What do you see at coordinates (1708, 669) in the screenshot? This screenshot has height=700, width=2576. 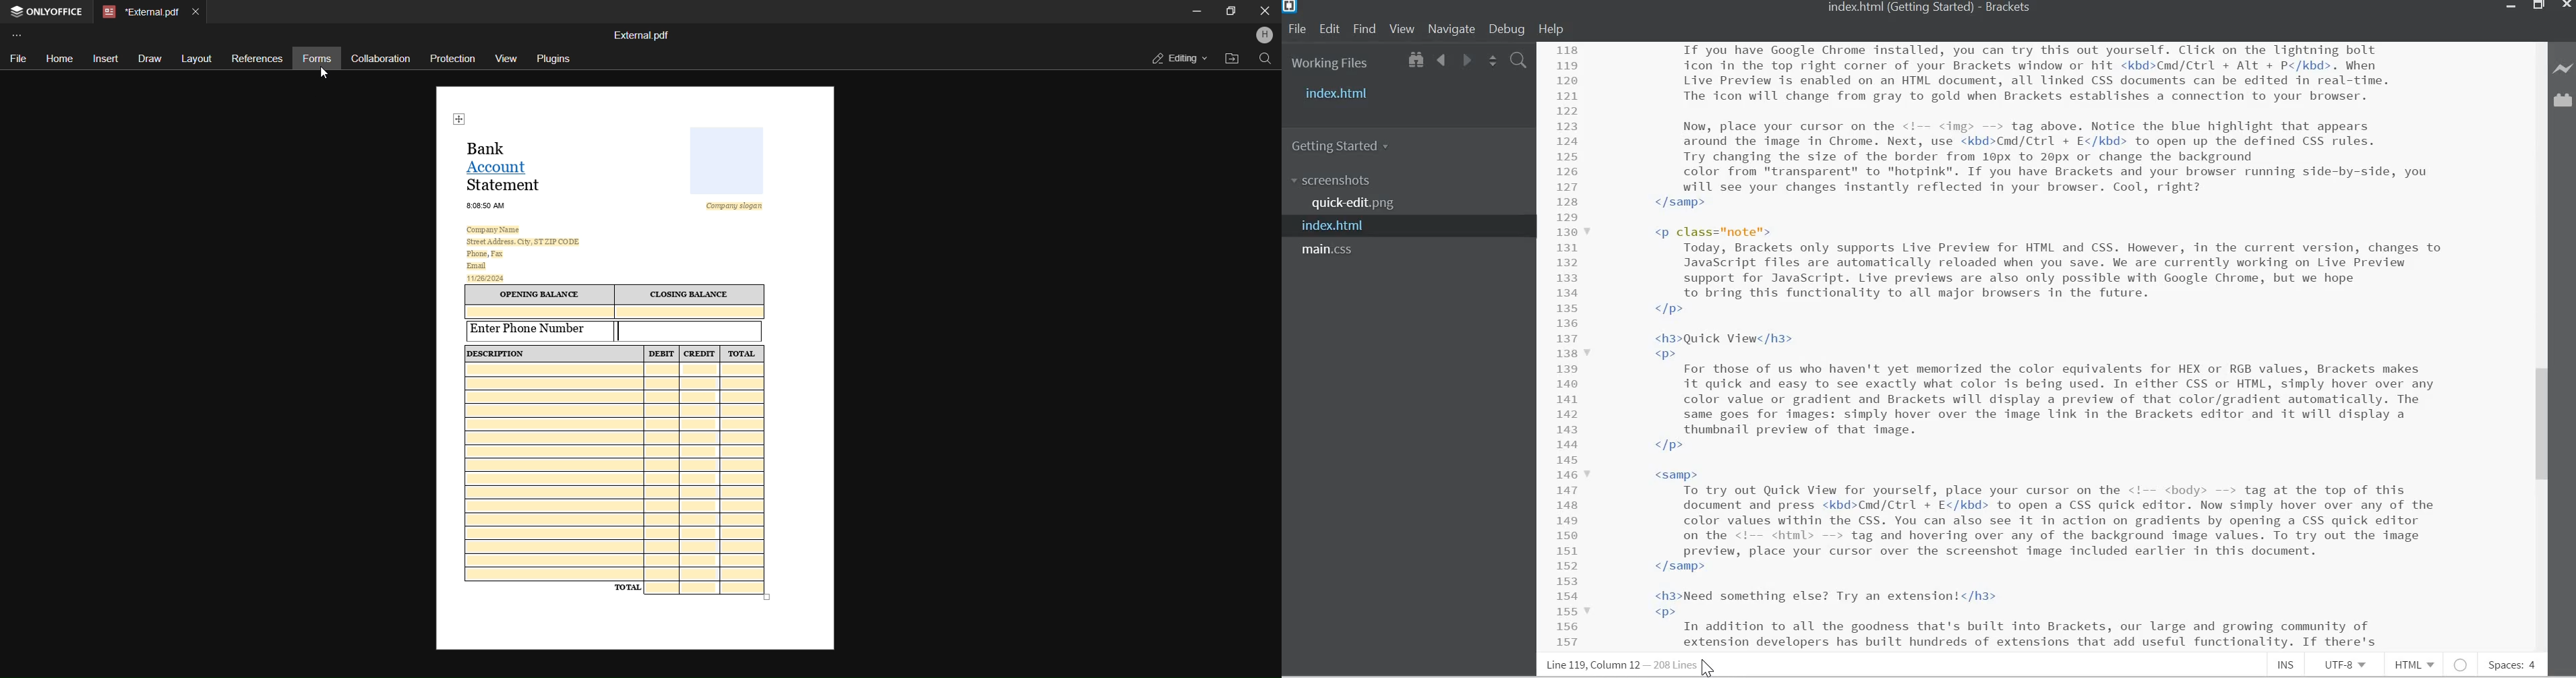 I see `Cursor` at bounding box center [1708, 669].